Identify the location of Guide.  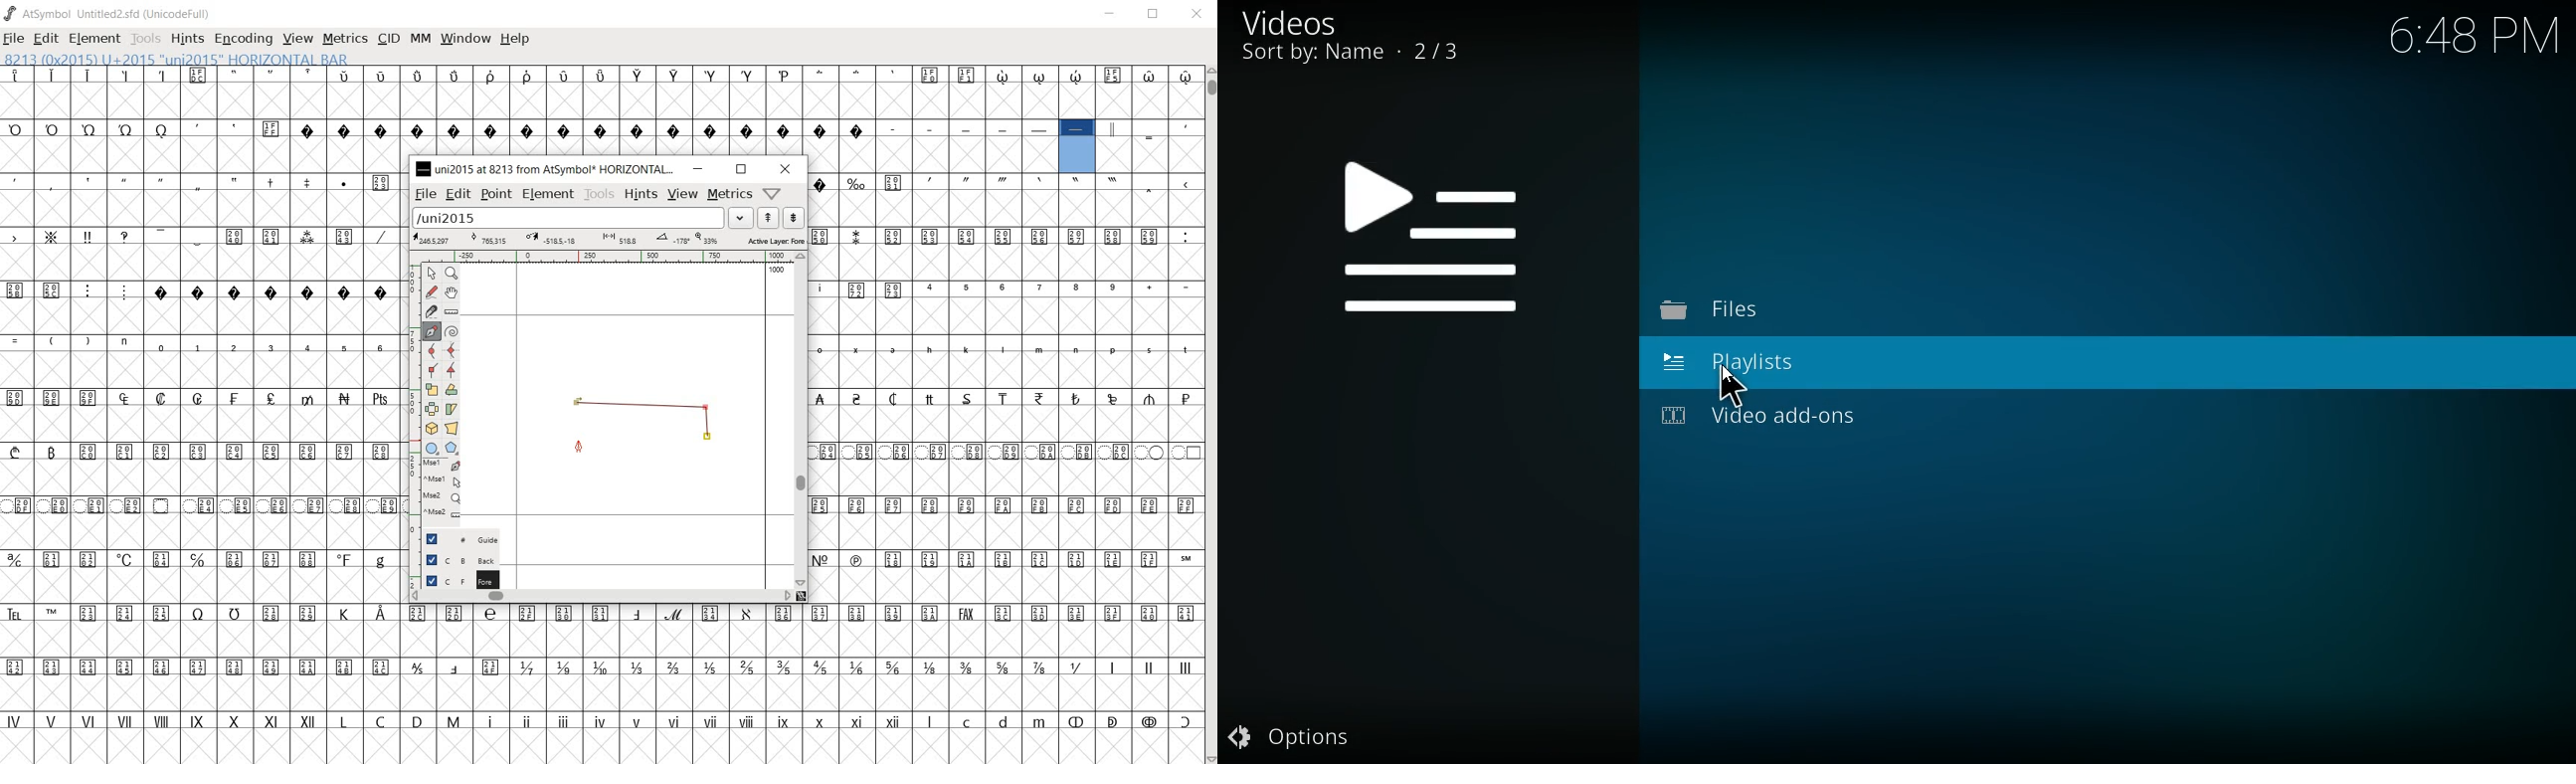
(453, 539).